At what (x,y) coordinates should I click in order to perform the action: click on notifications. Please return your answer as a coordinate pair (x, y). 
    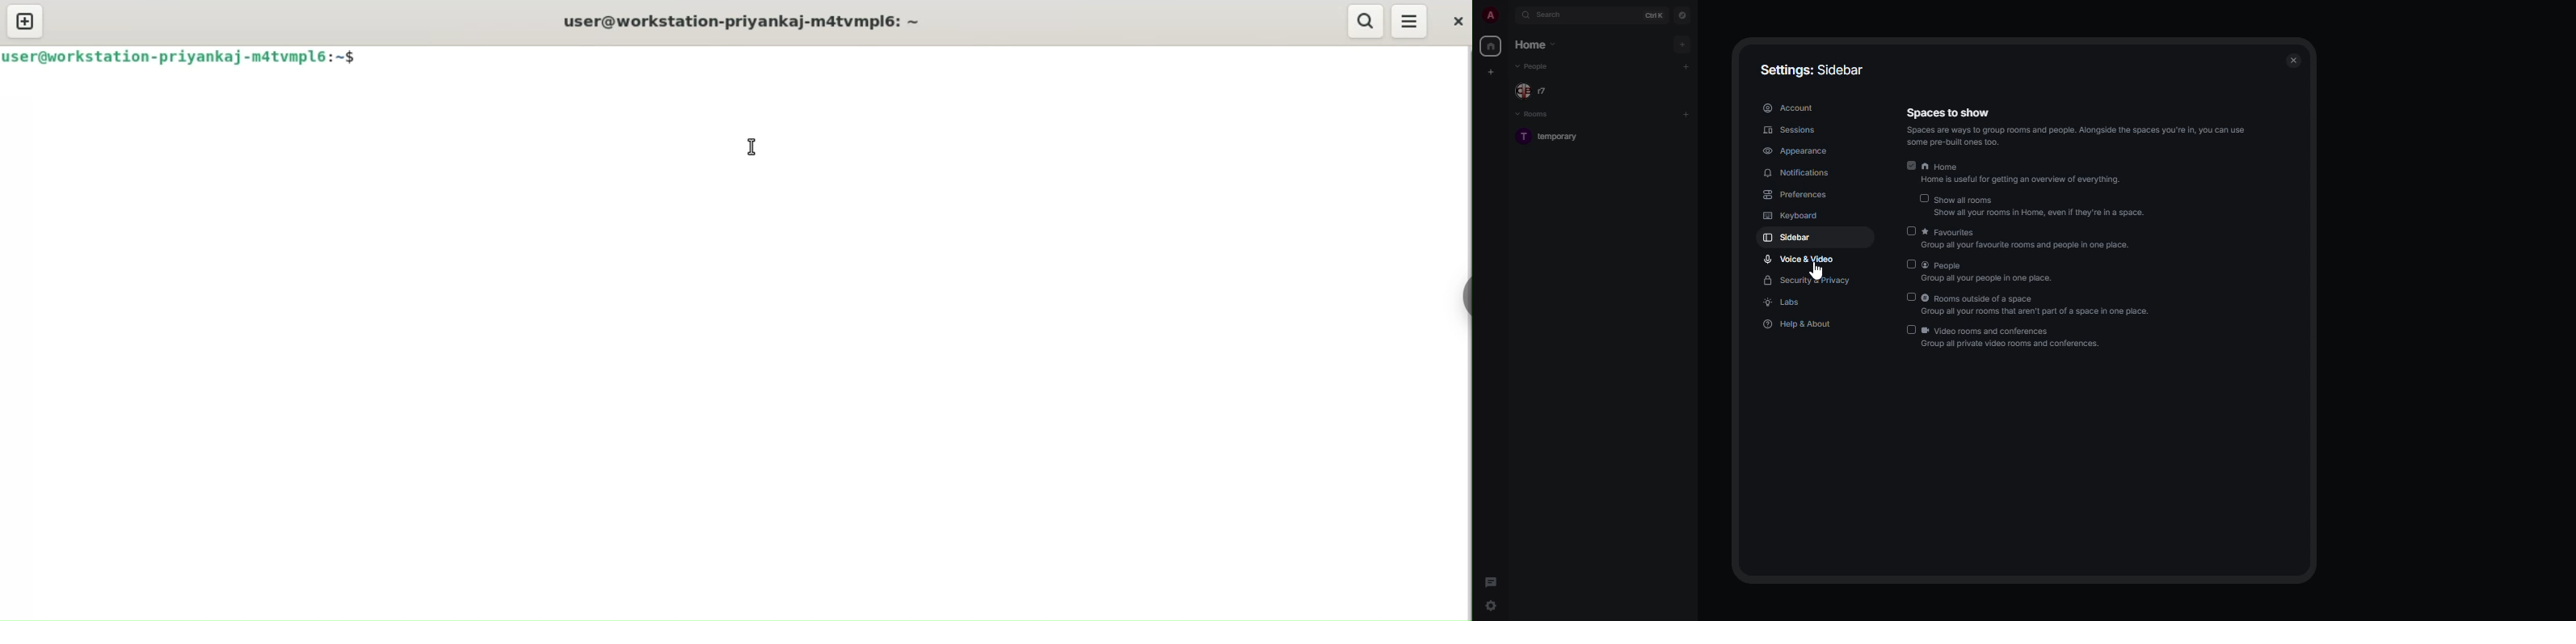
    Looking at the image, I should click on (1801, 174).